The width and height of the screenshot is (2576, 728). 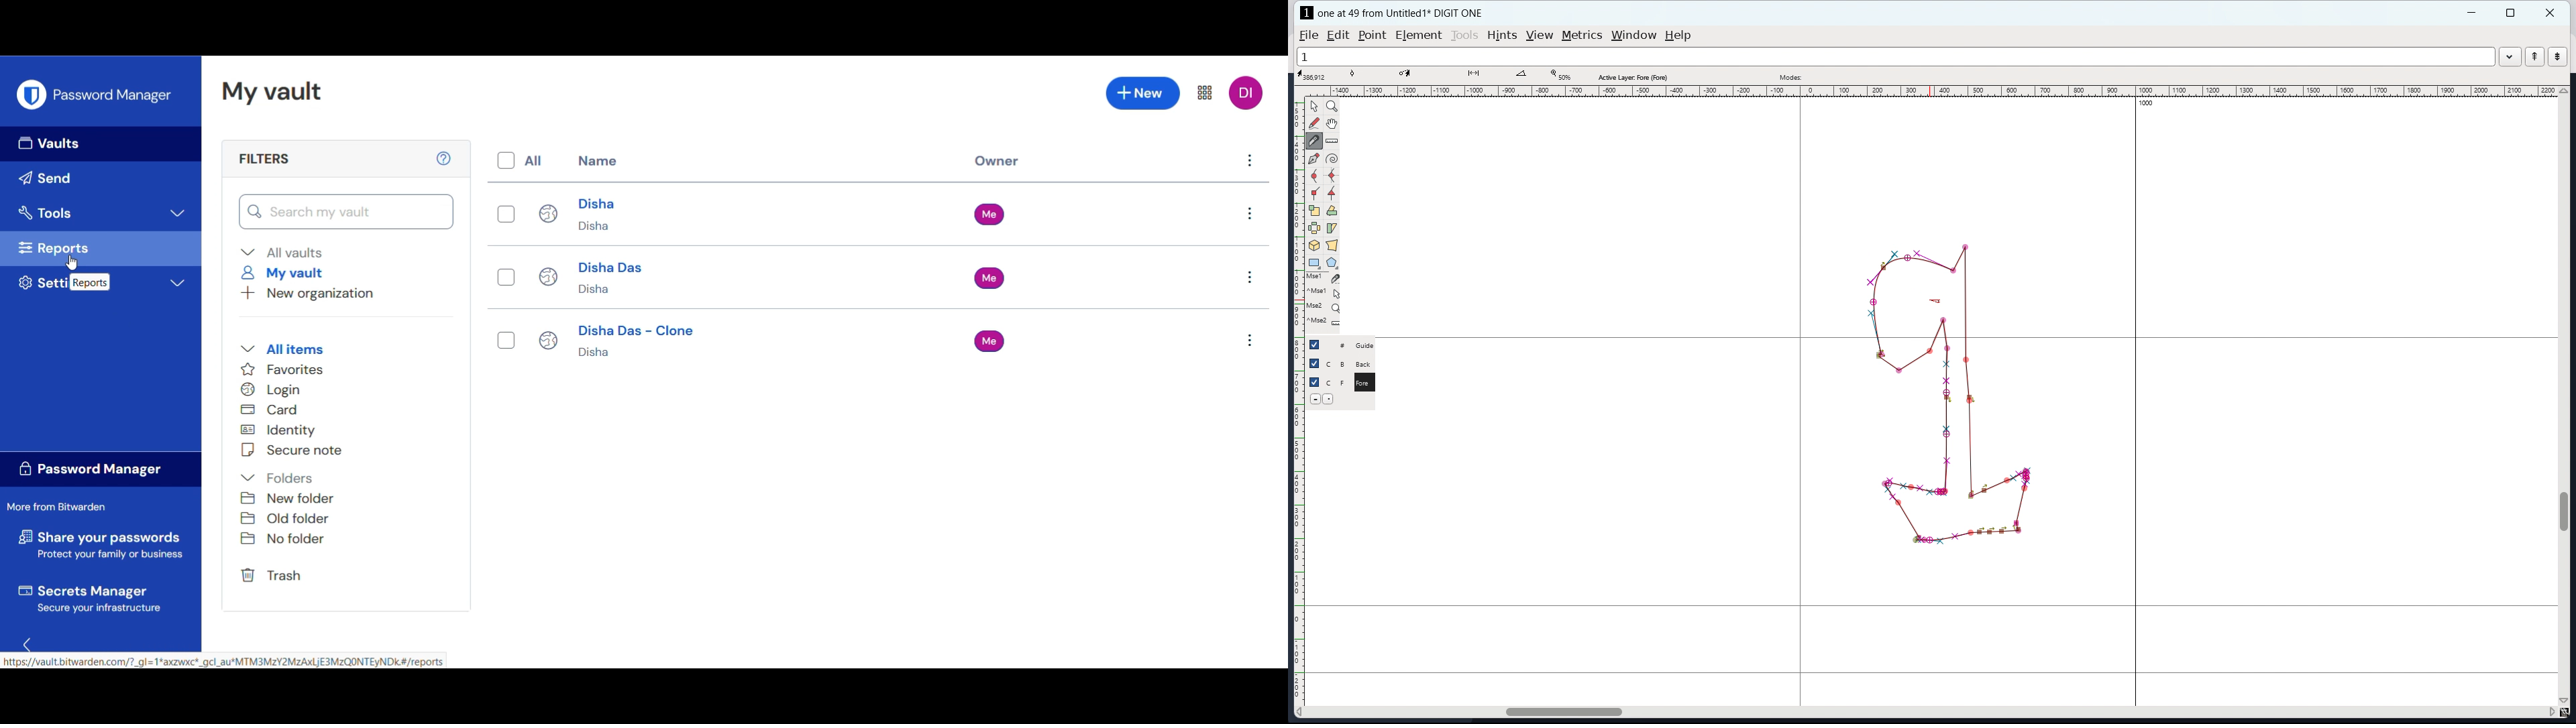 I want to click on Section title more from bitwarden, so click(x=58, y=506).